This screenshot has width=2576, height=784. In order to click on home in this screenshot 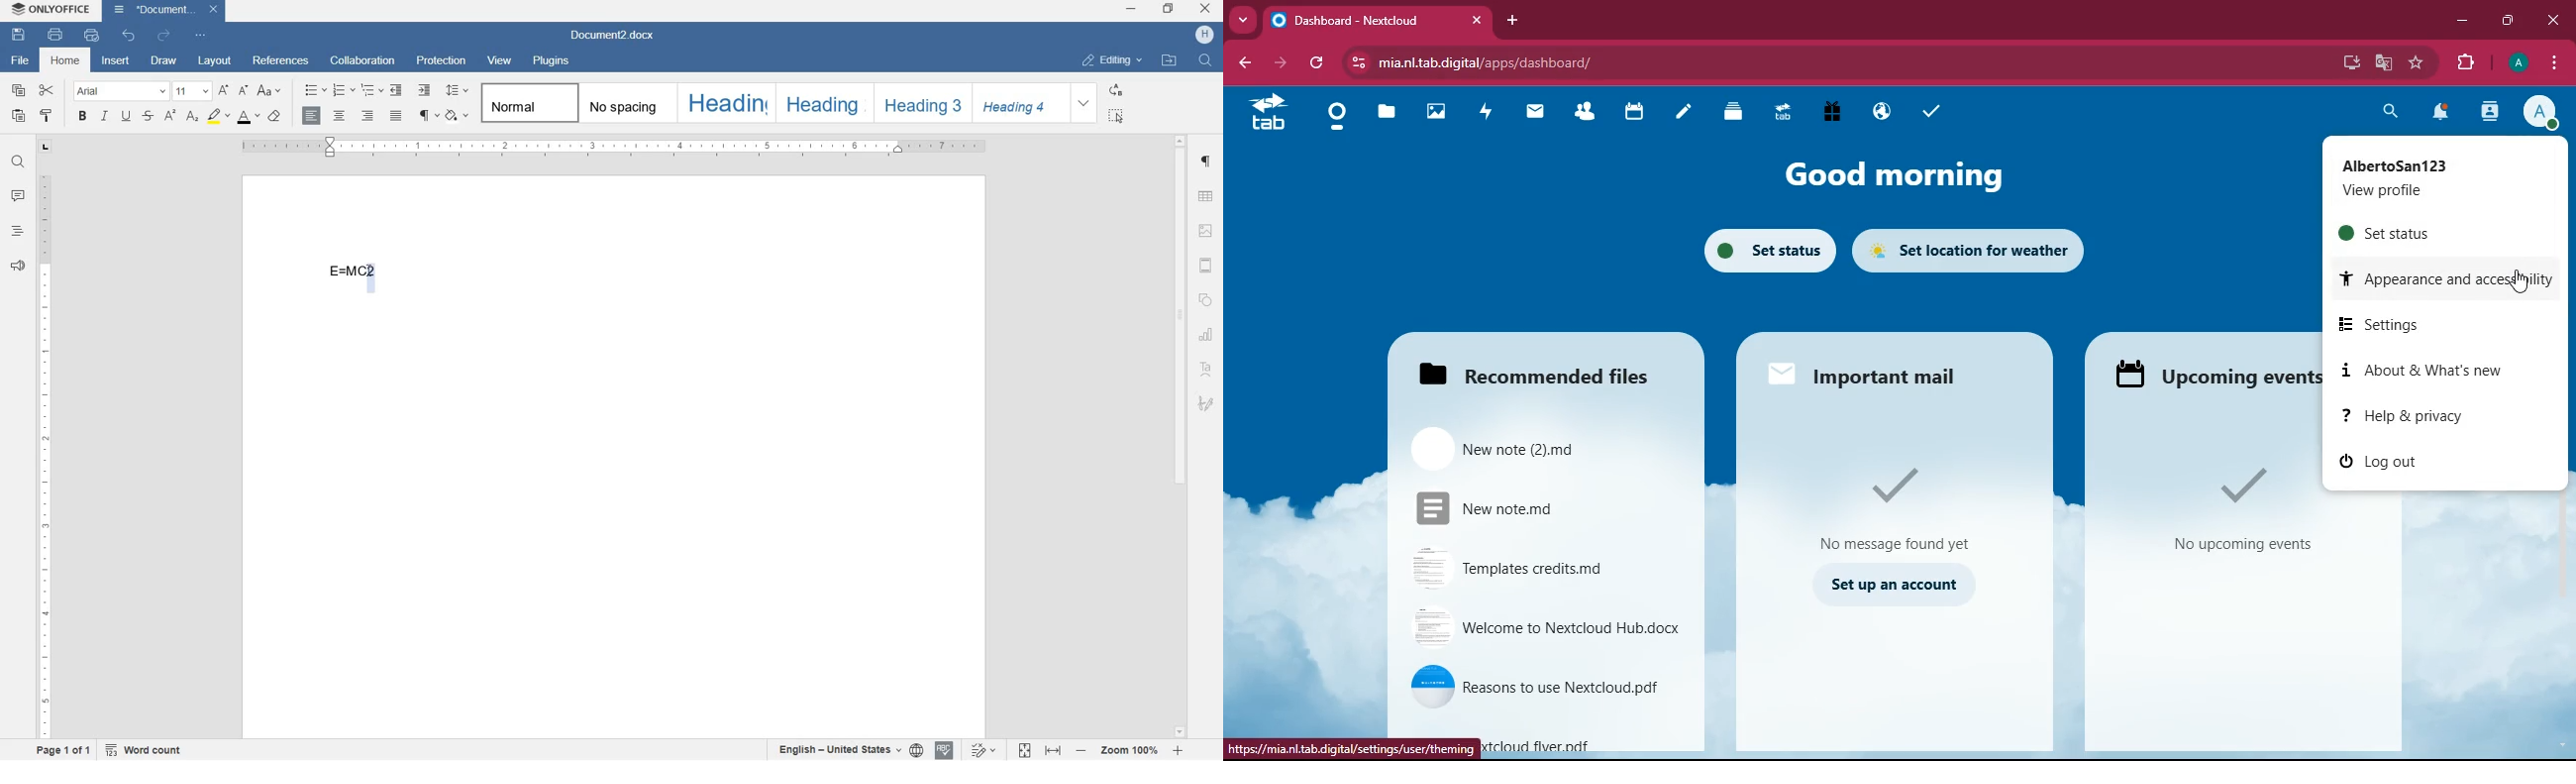, I will do `click(1337, 120)`.